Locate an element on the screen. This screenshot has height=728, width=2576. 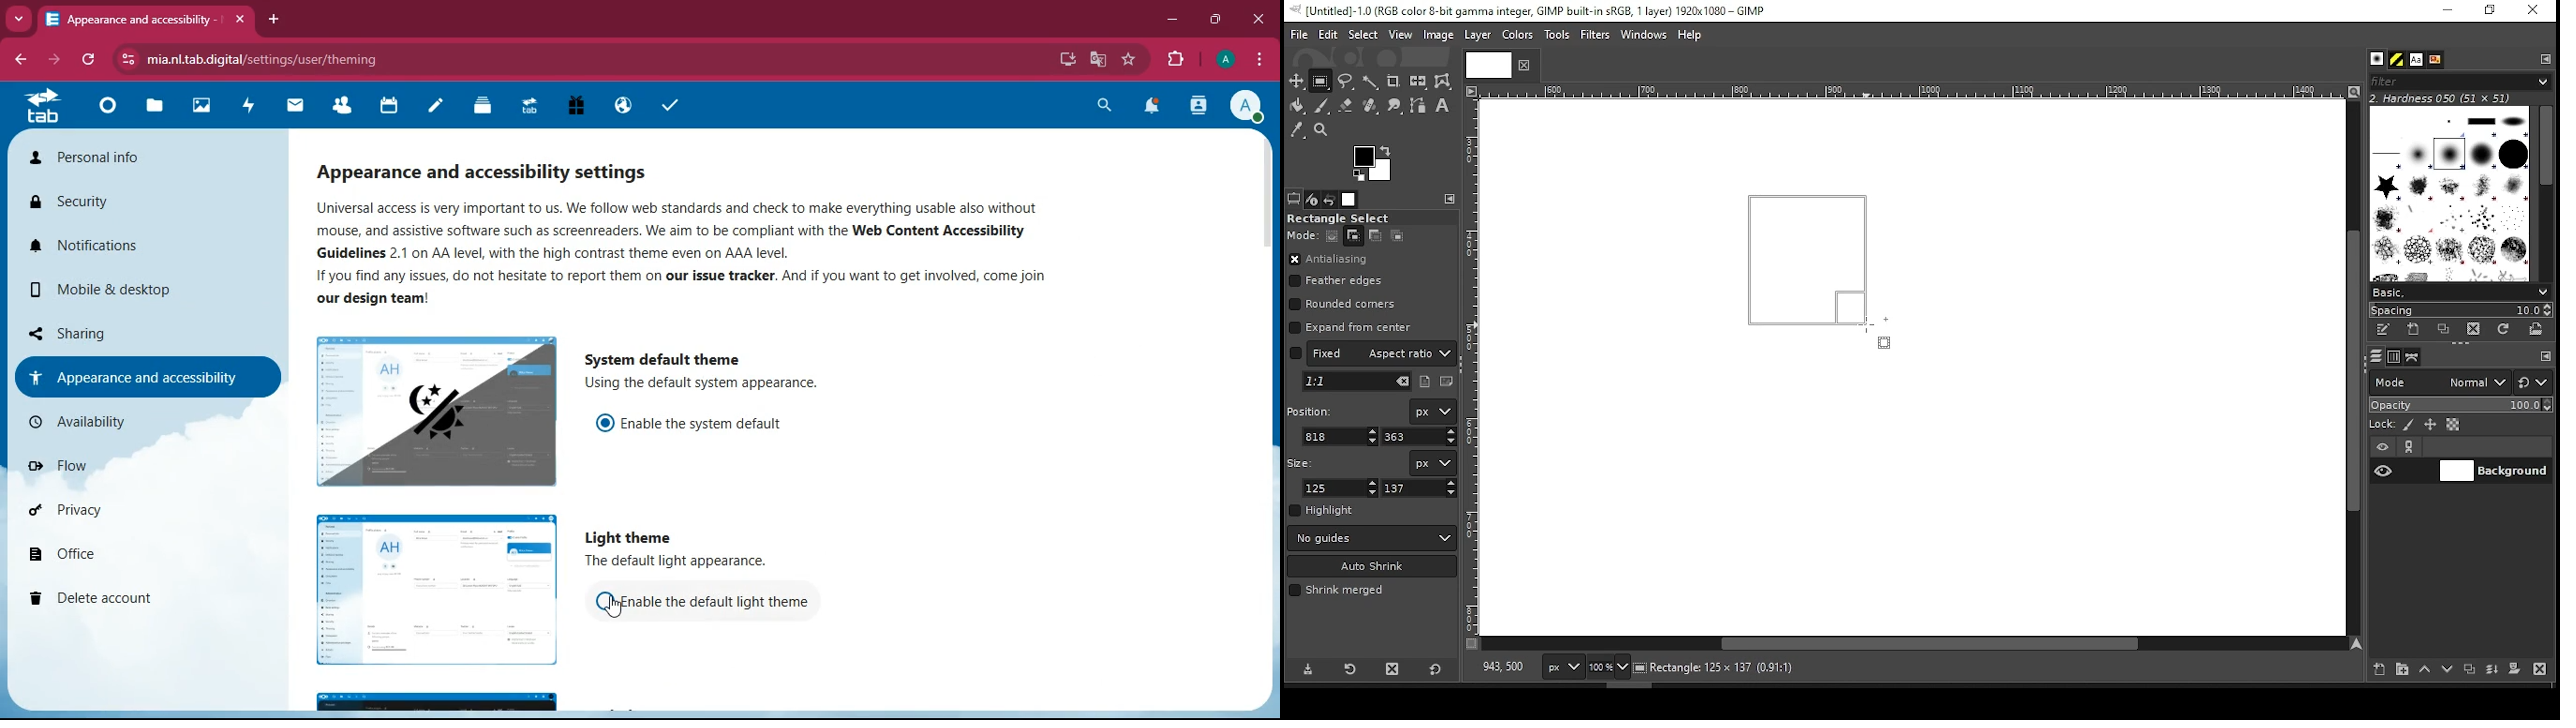
home is located at coordinates (107, 110).